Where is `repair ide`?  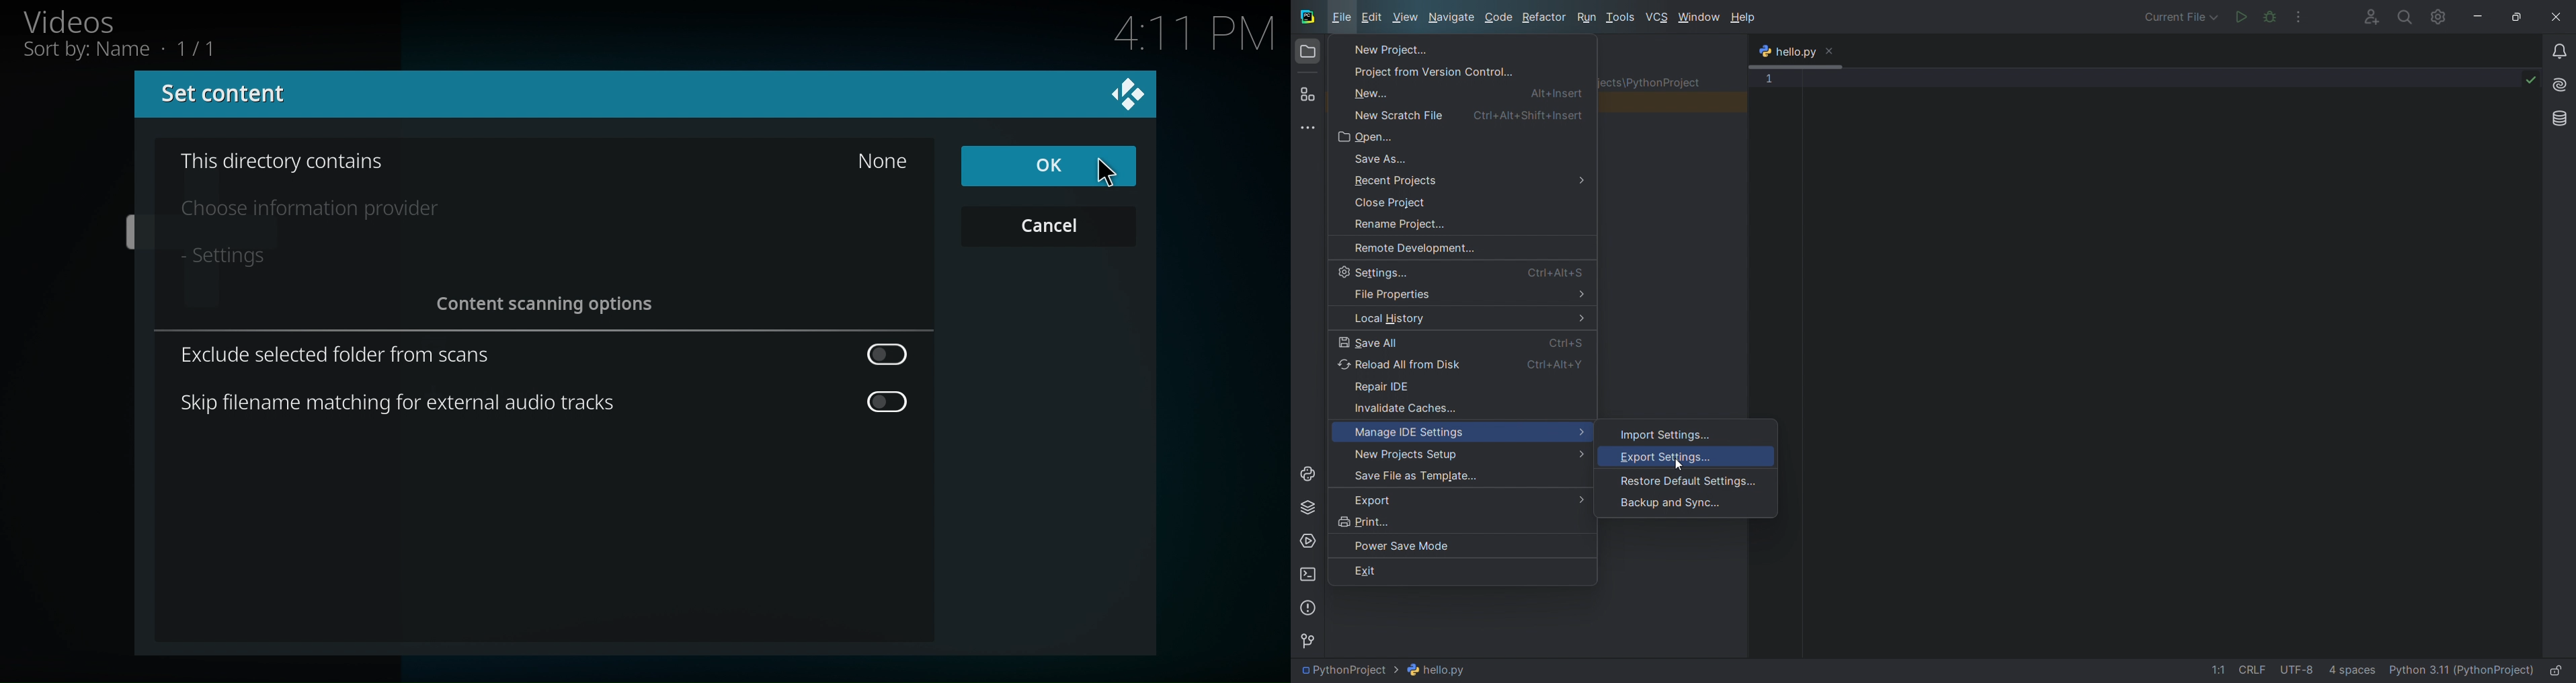
repair ide is located at coordinates (1465, 384).